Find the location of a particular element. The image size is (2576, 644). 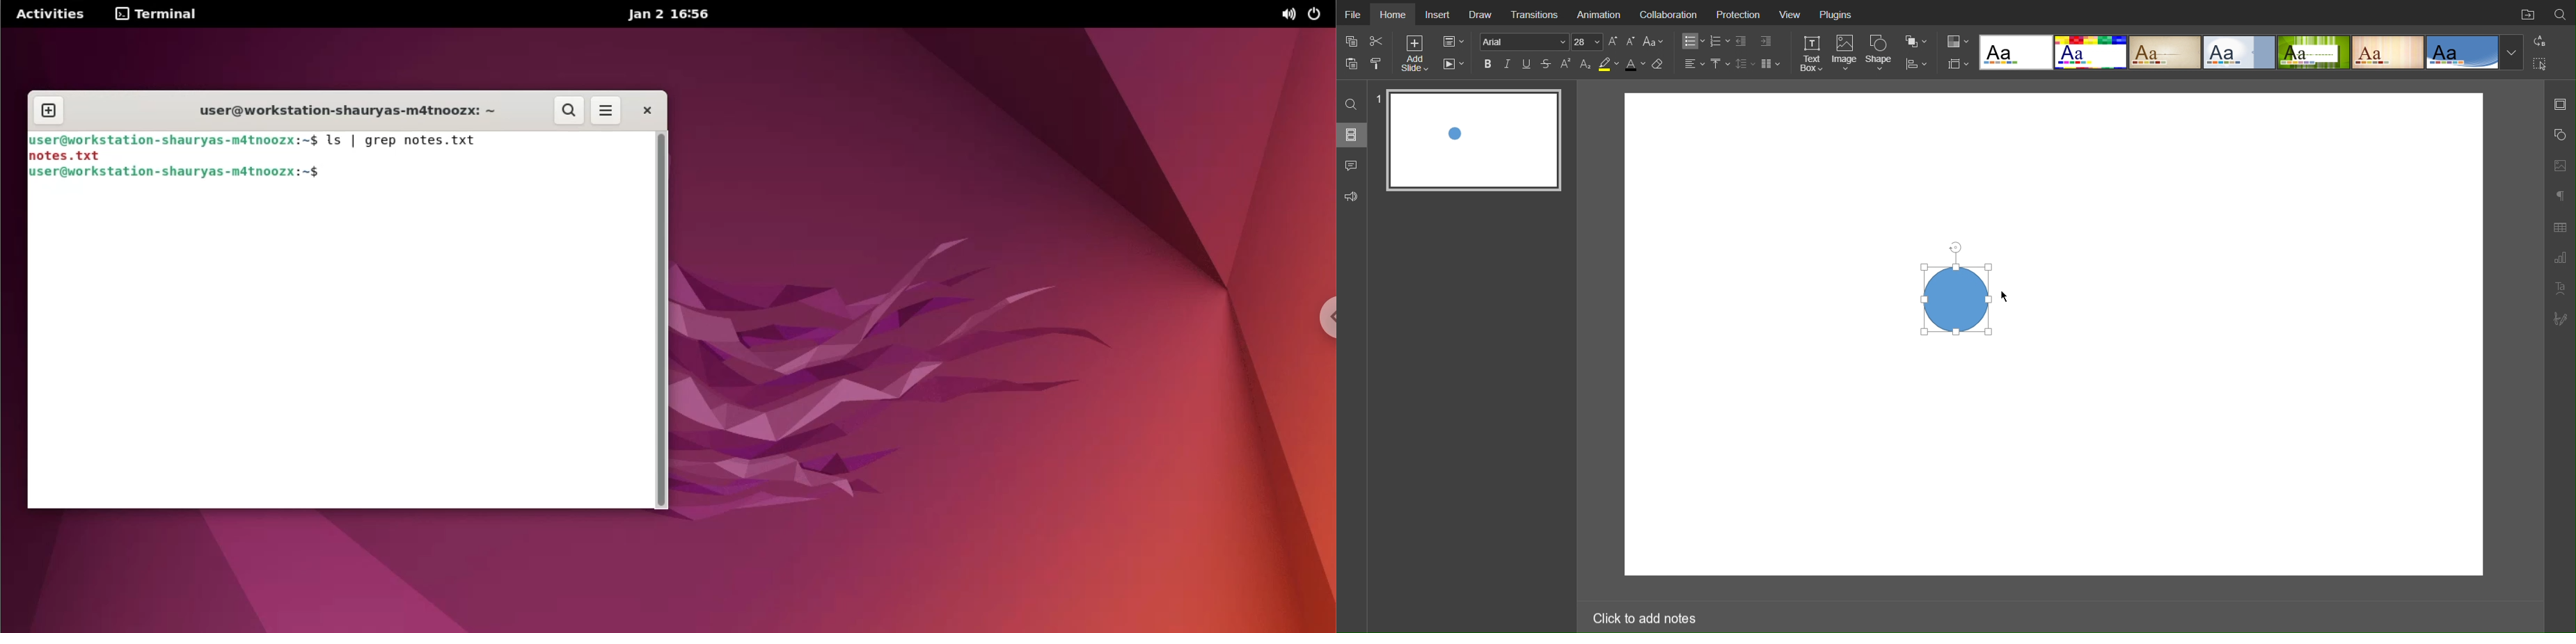

Selection is located at coordinates (2540, 63).